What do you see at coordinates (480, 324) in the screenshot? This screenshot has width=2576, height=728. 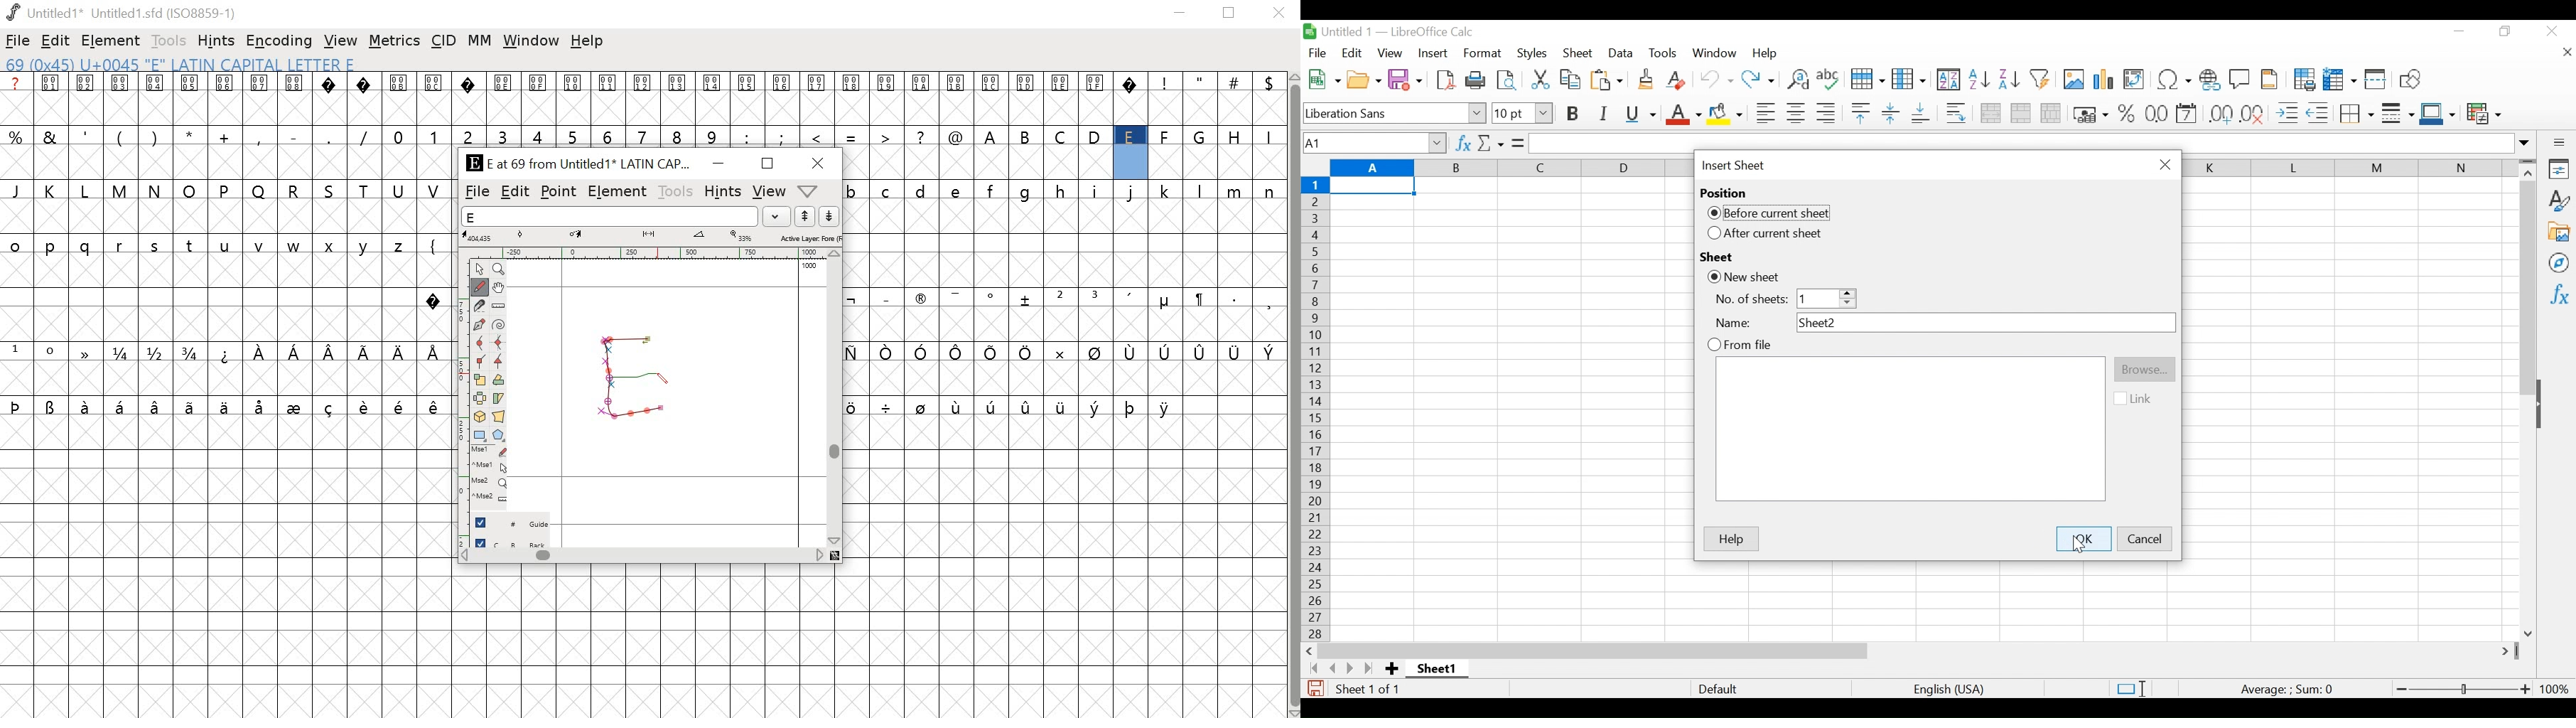 I see `Pen` at bounding box center [480, 324].